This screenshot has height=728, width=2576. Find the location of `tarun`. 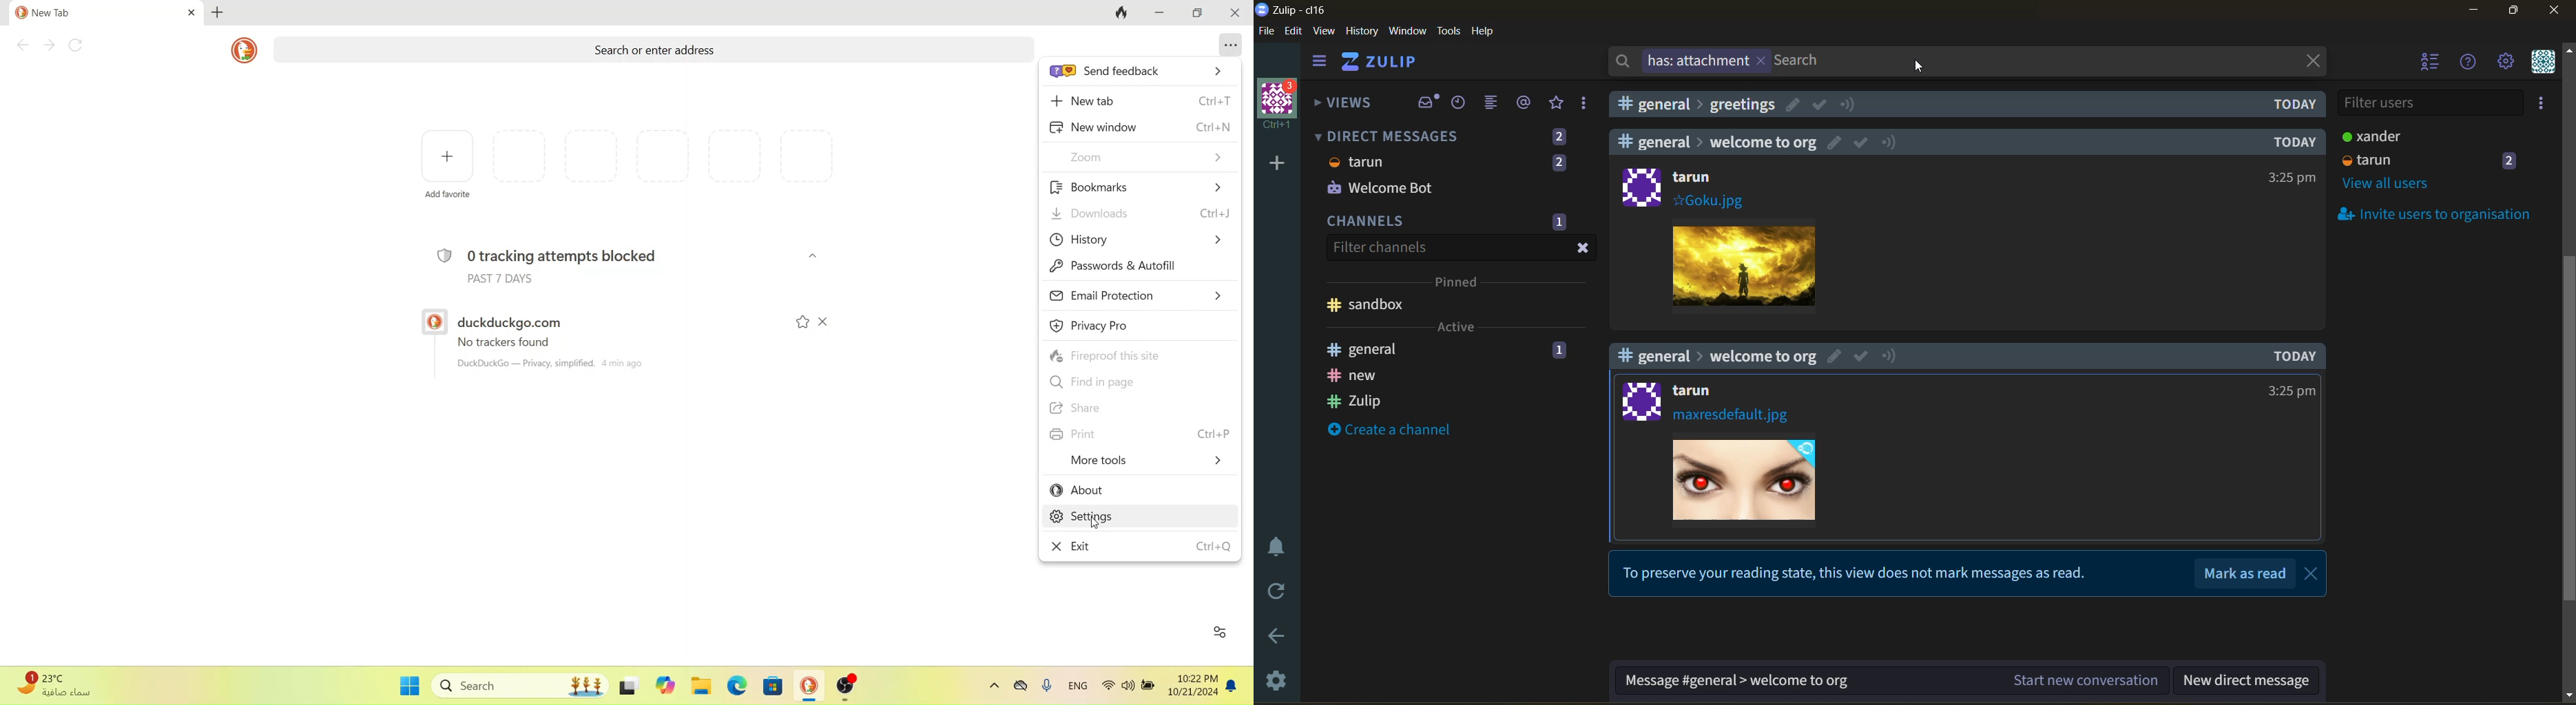

tarun is located at coordinates (1697, 391).